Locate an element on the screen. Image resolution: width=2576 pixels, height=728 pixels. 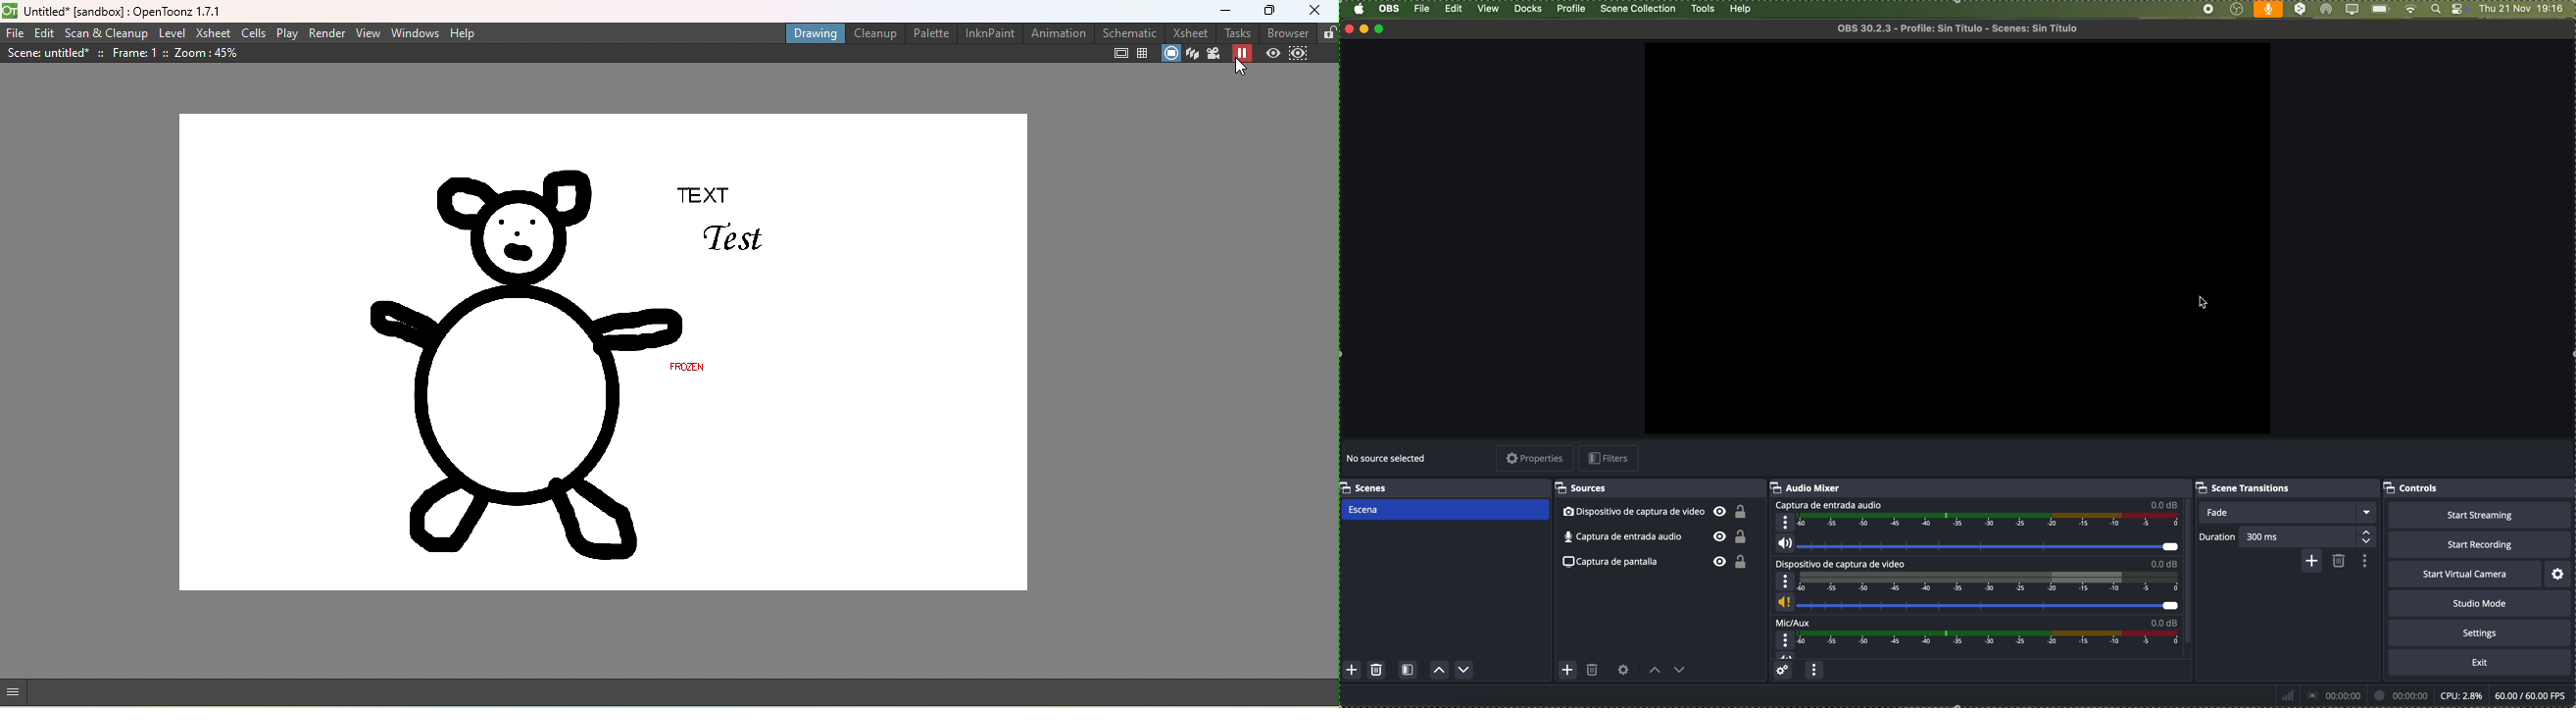
filters is located at coordinates (1611, 458).